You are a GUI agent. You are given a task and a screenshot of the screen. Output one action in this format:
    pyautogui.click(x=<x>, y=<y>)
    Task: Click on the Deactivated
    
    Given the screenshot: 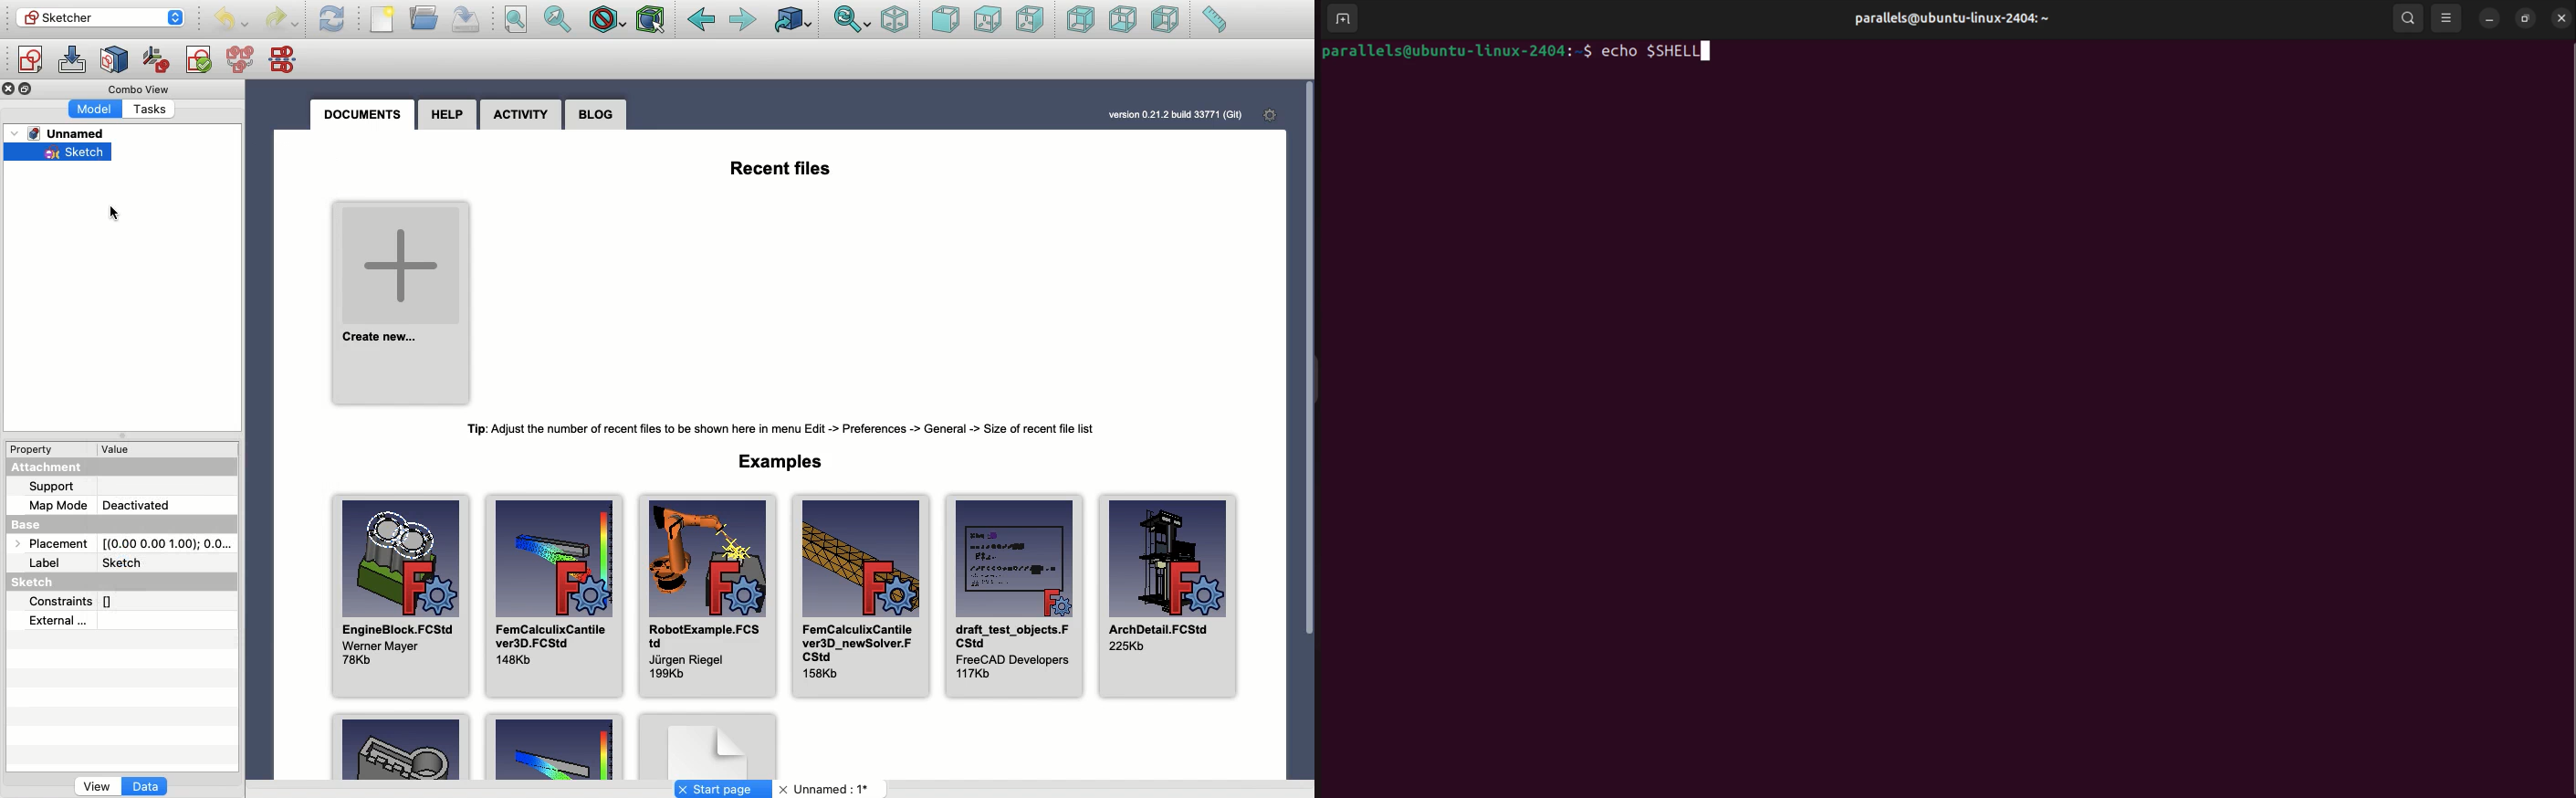 What is the action you would take?
    pyautogui.click(x=136, y=502)
    